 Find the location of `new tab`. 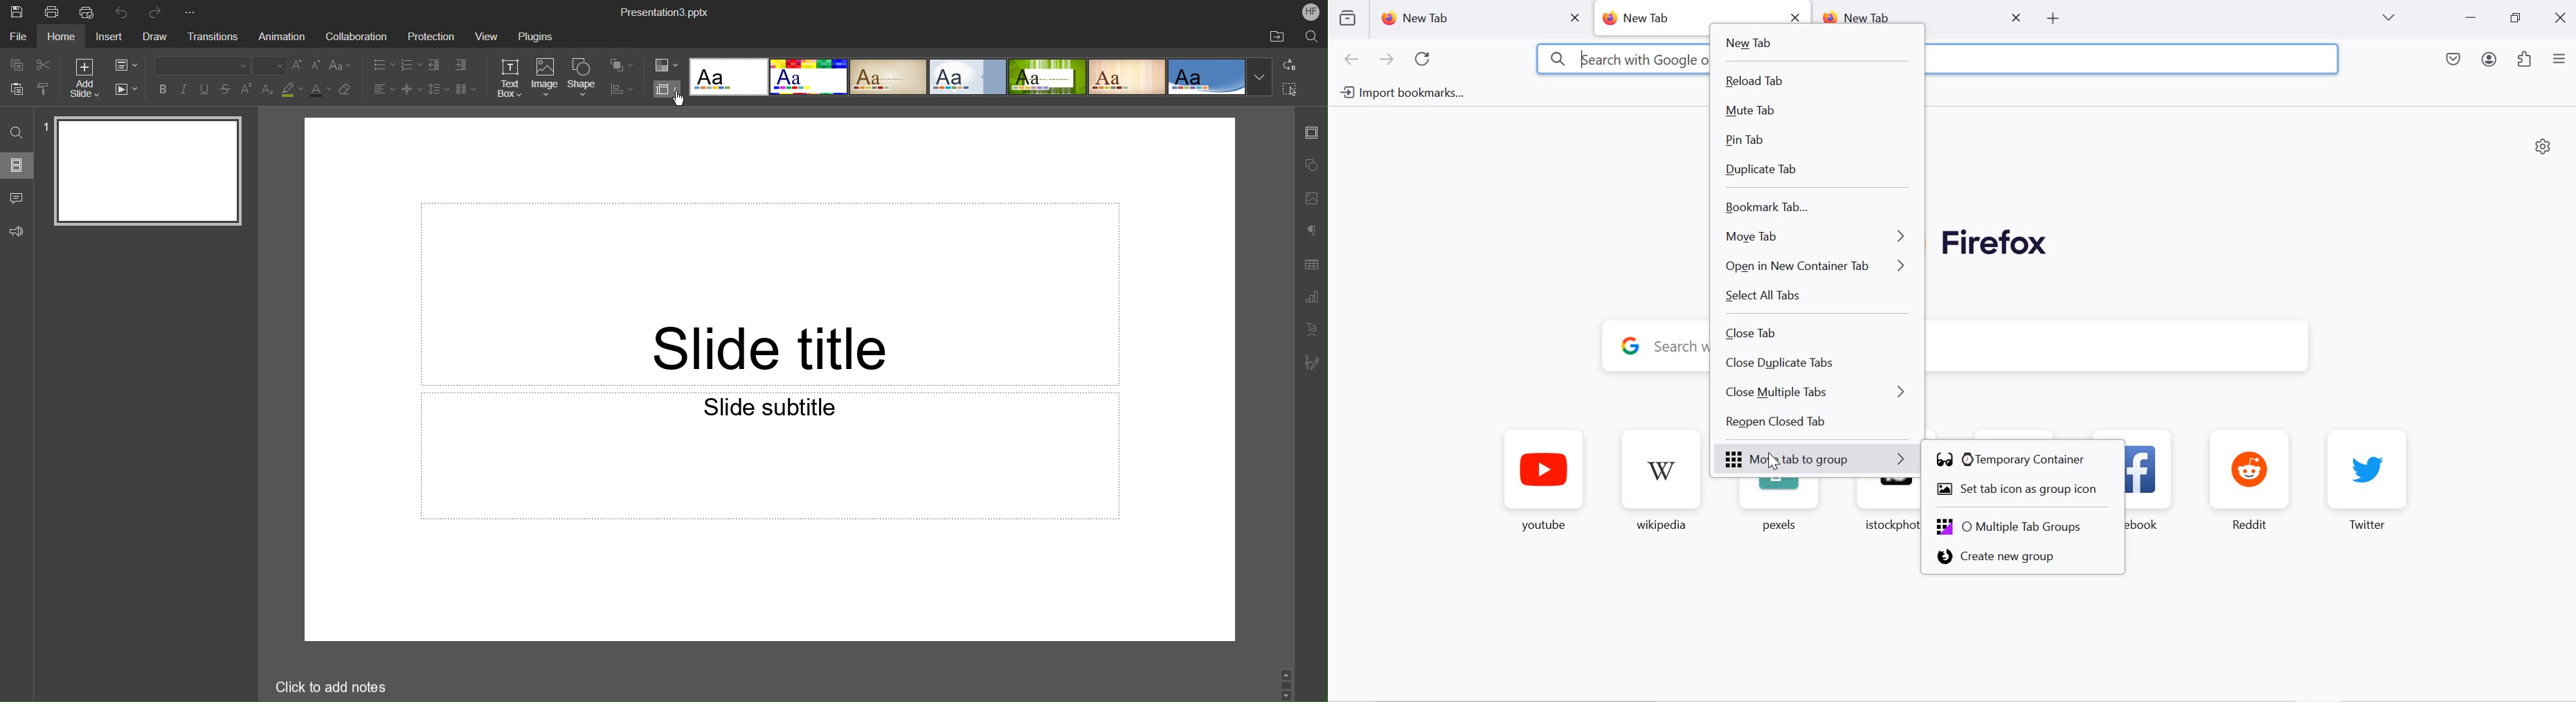

new tab is located at coordinates (1646, 18).